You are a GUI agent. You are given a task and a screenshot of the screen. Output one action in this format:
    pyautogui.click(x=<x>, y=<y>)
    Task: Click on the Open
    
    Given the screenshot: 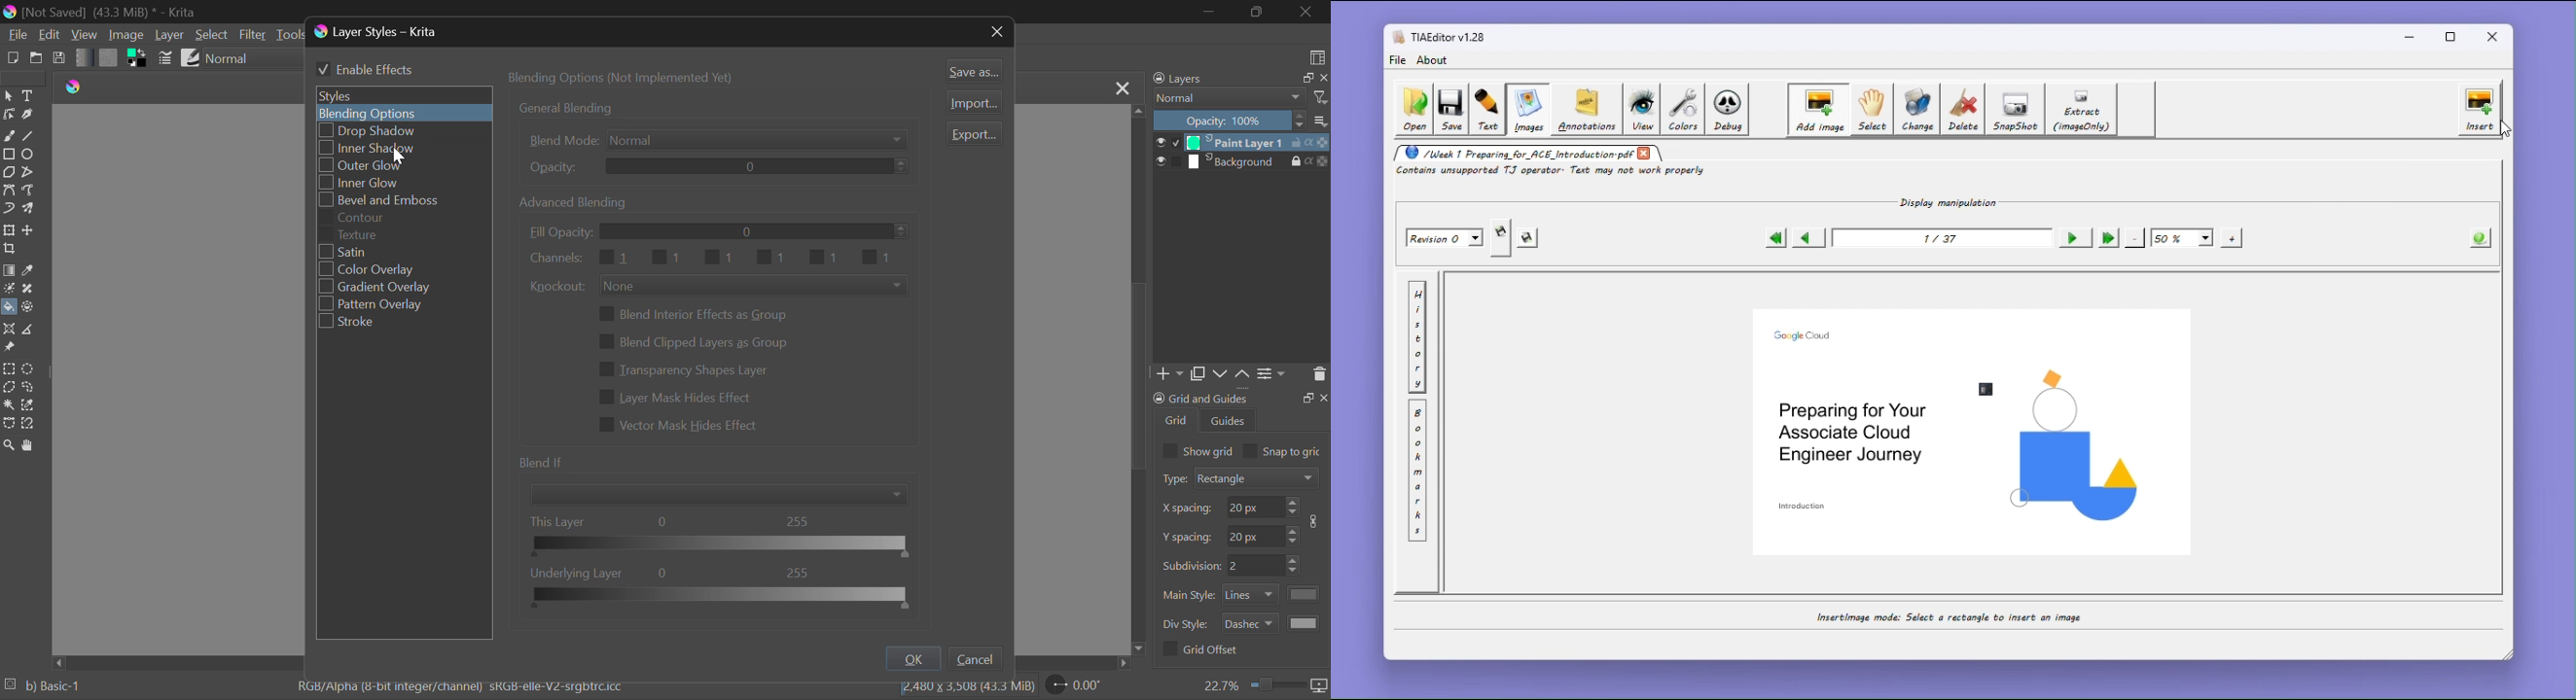 What is the action you would take?
    pyautogui.click(x=37, y=57)
    